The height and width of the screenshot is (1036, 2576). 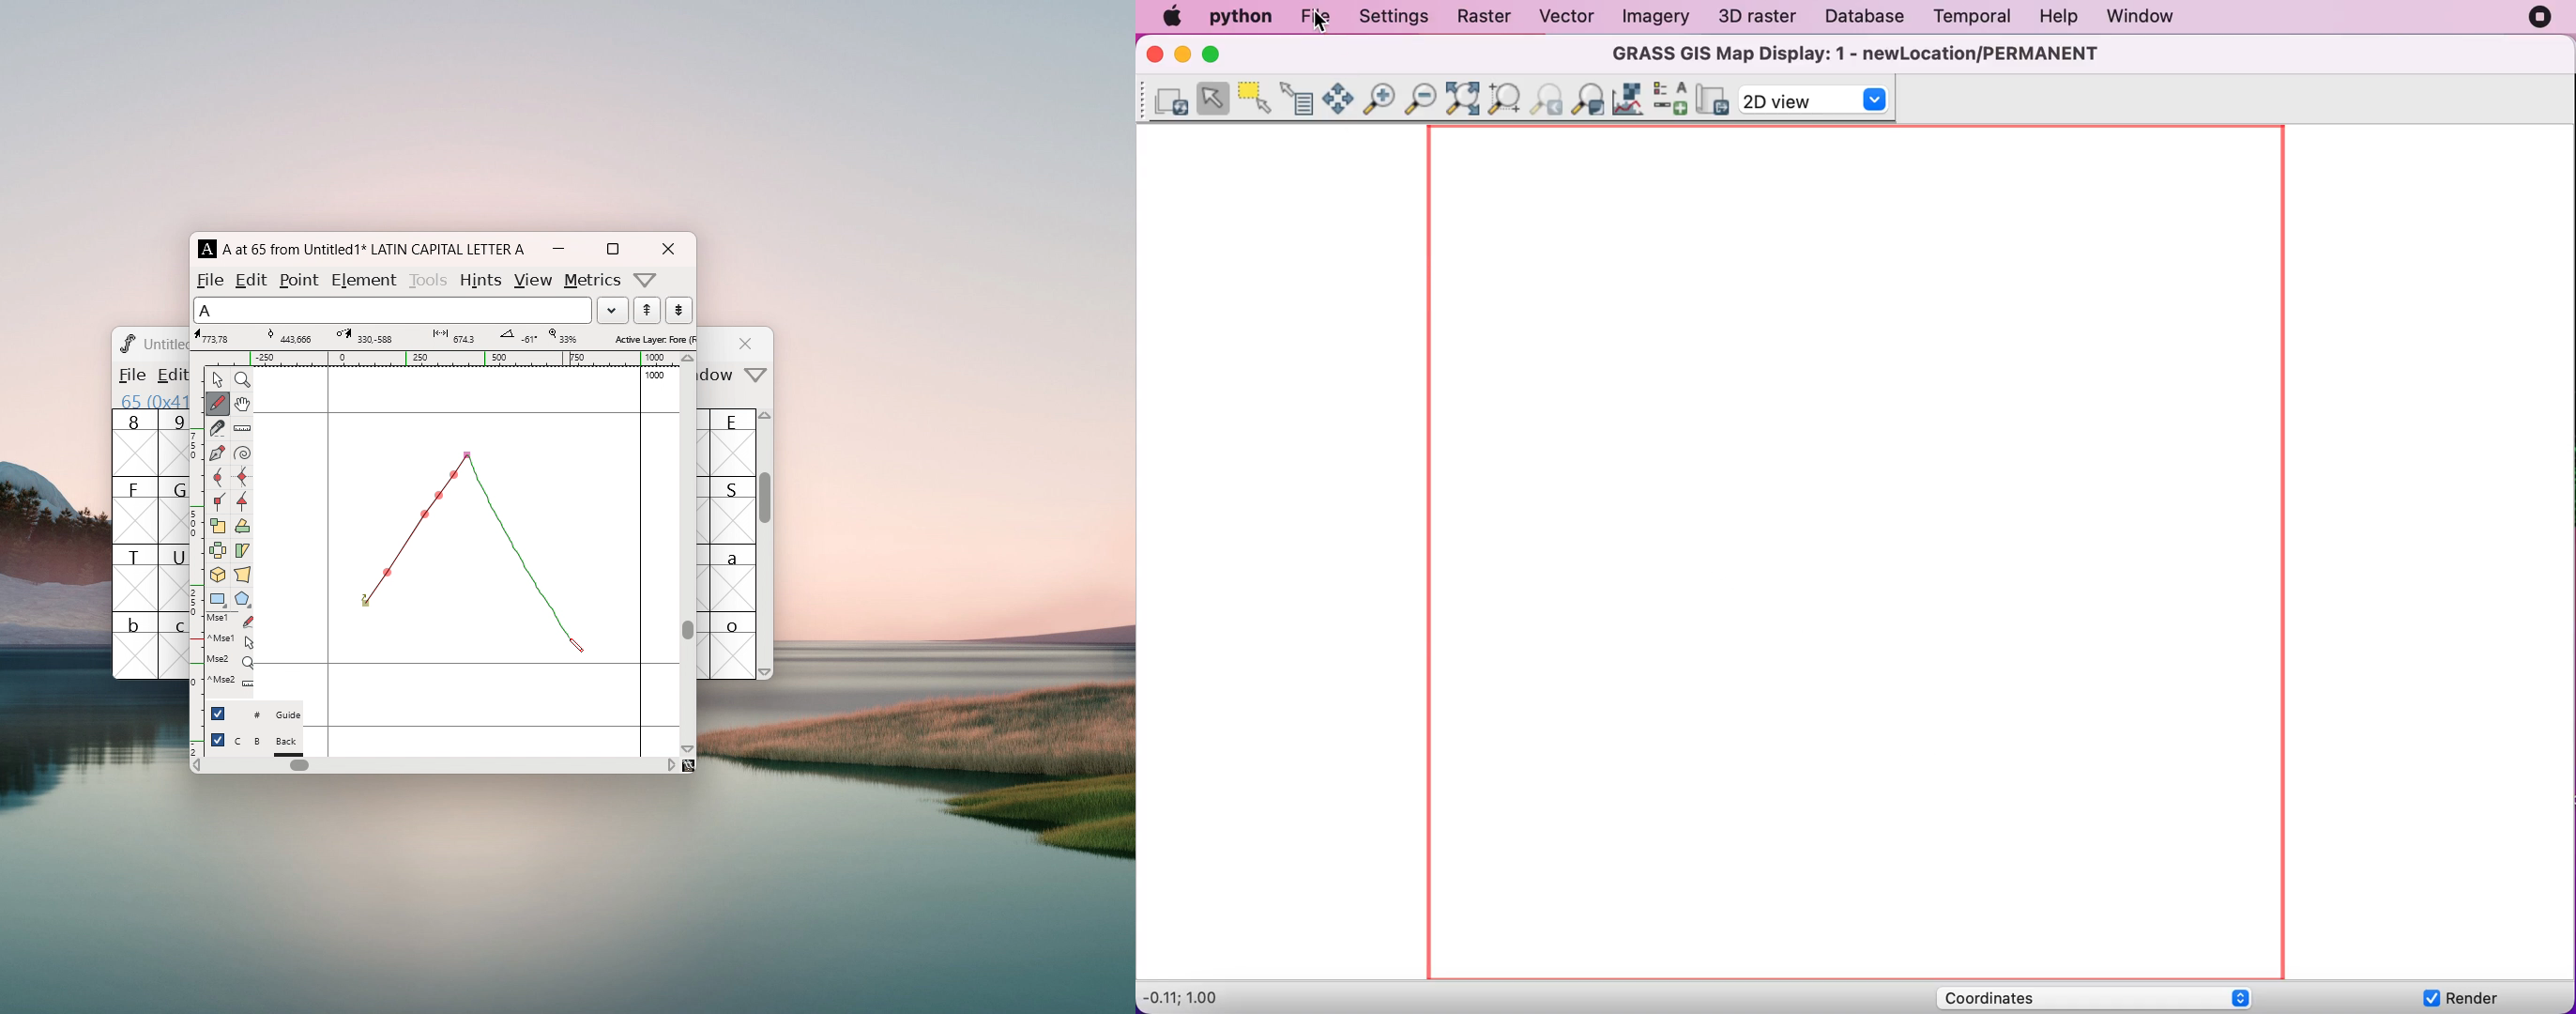 I want to click on view, so click(x=532, y=281).